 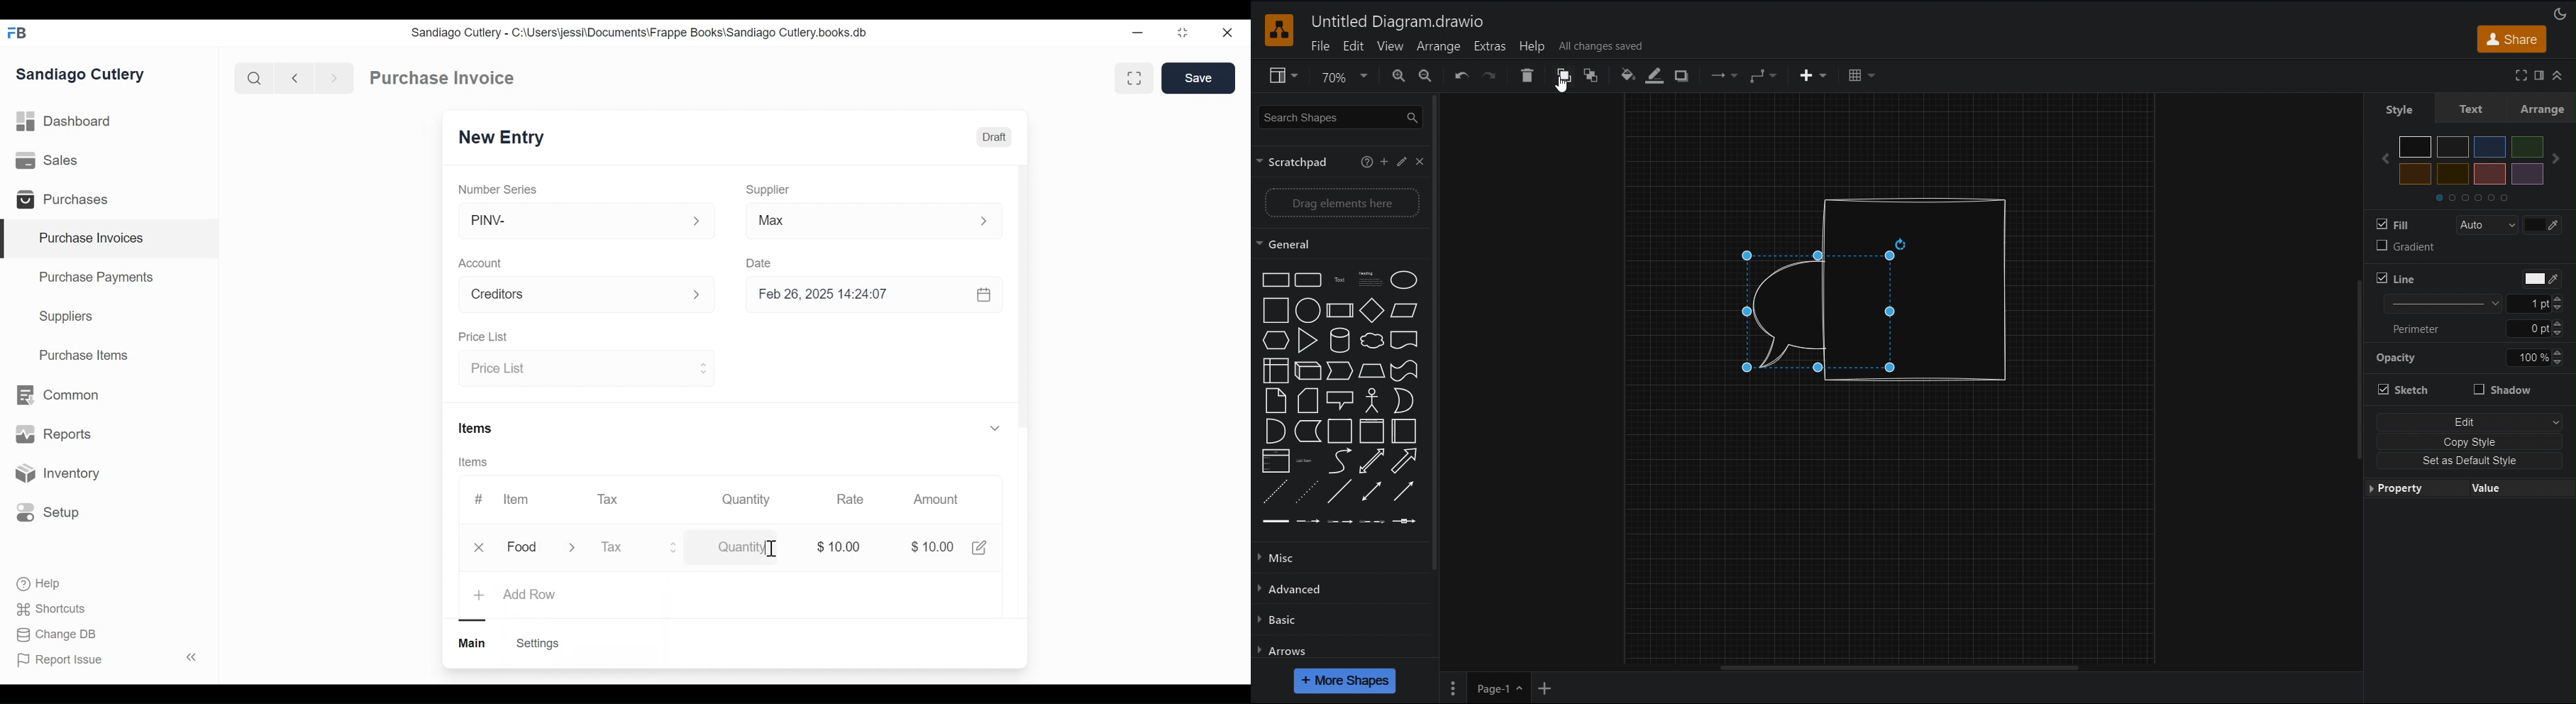 What do you see at coordinates (1307, 522) in the screenshot?
I see `Connector with label` at bounding box center [1307, 522].